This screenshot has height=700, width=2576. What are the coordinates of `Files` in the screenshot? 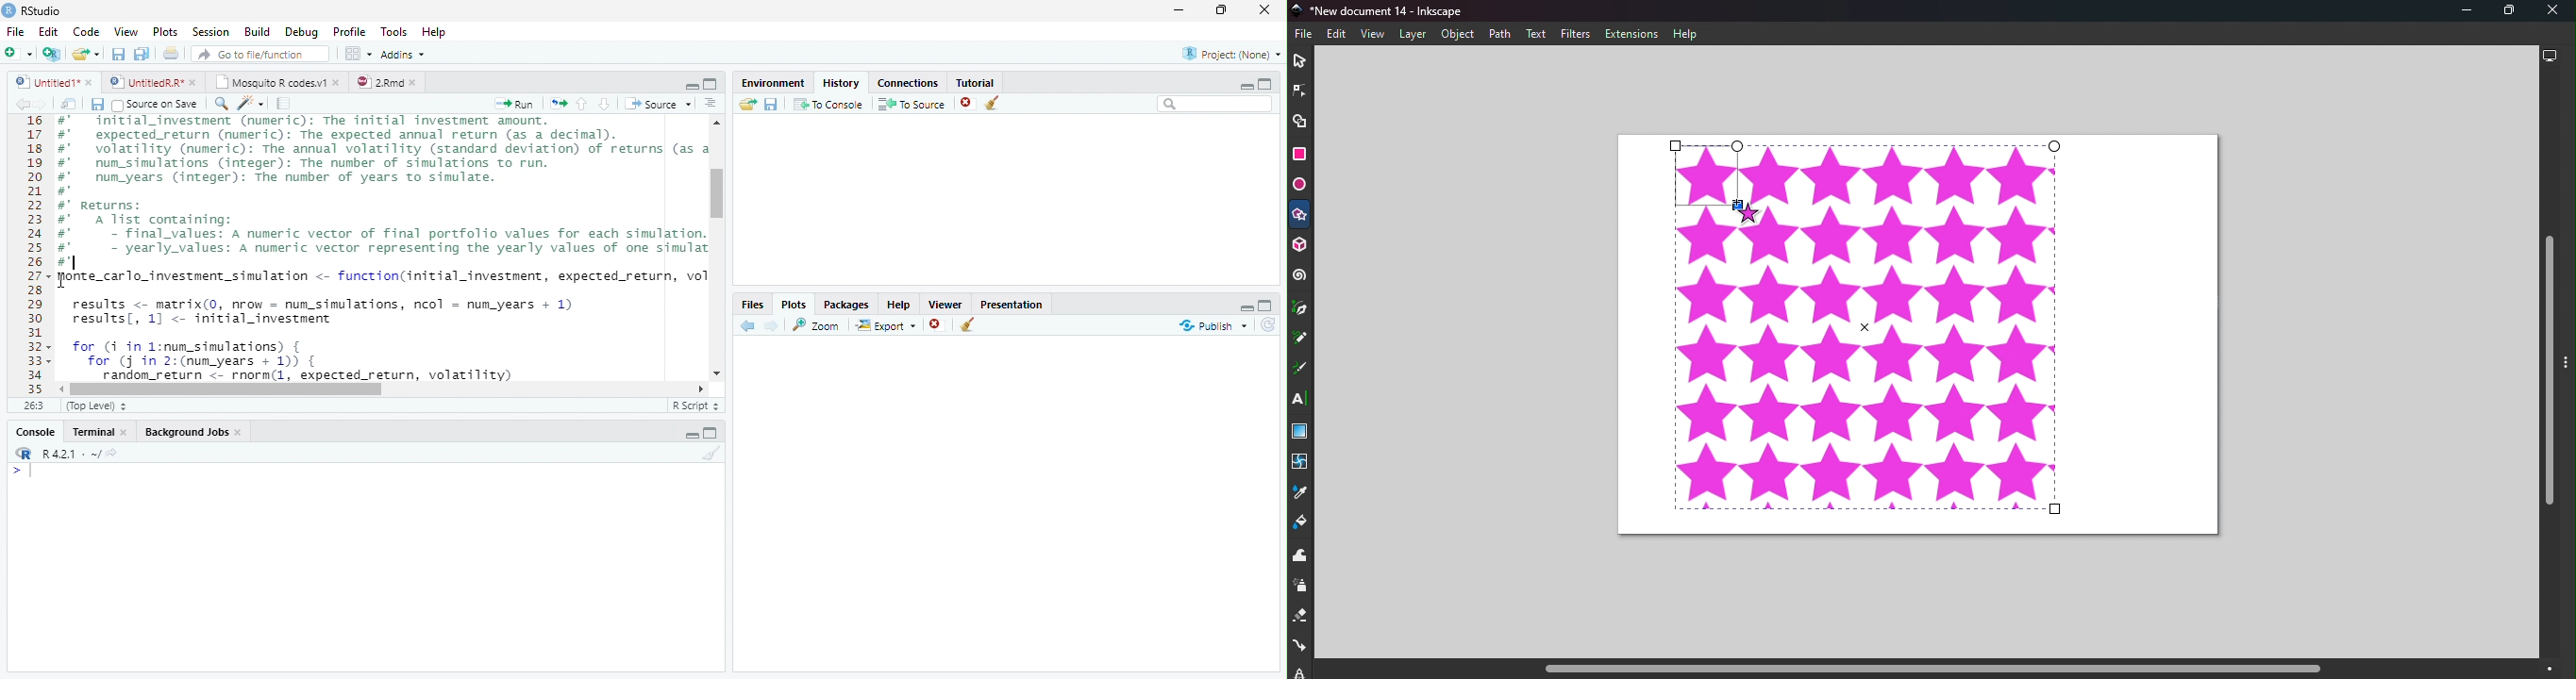 It's located at (753, 304).